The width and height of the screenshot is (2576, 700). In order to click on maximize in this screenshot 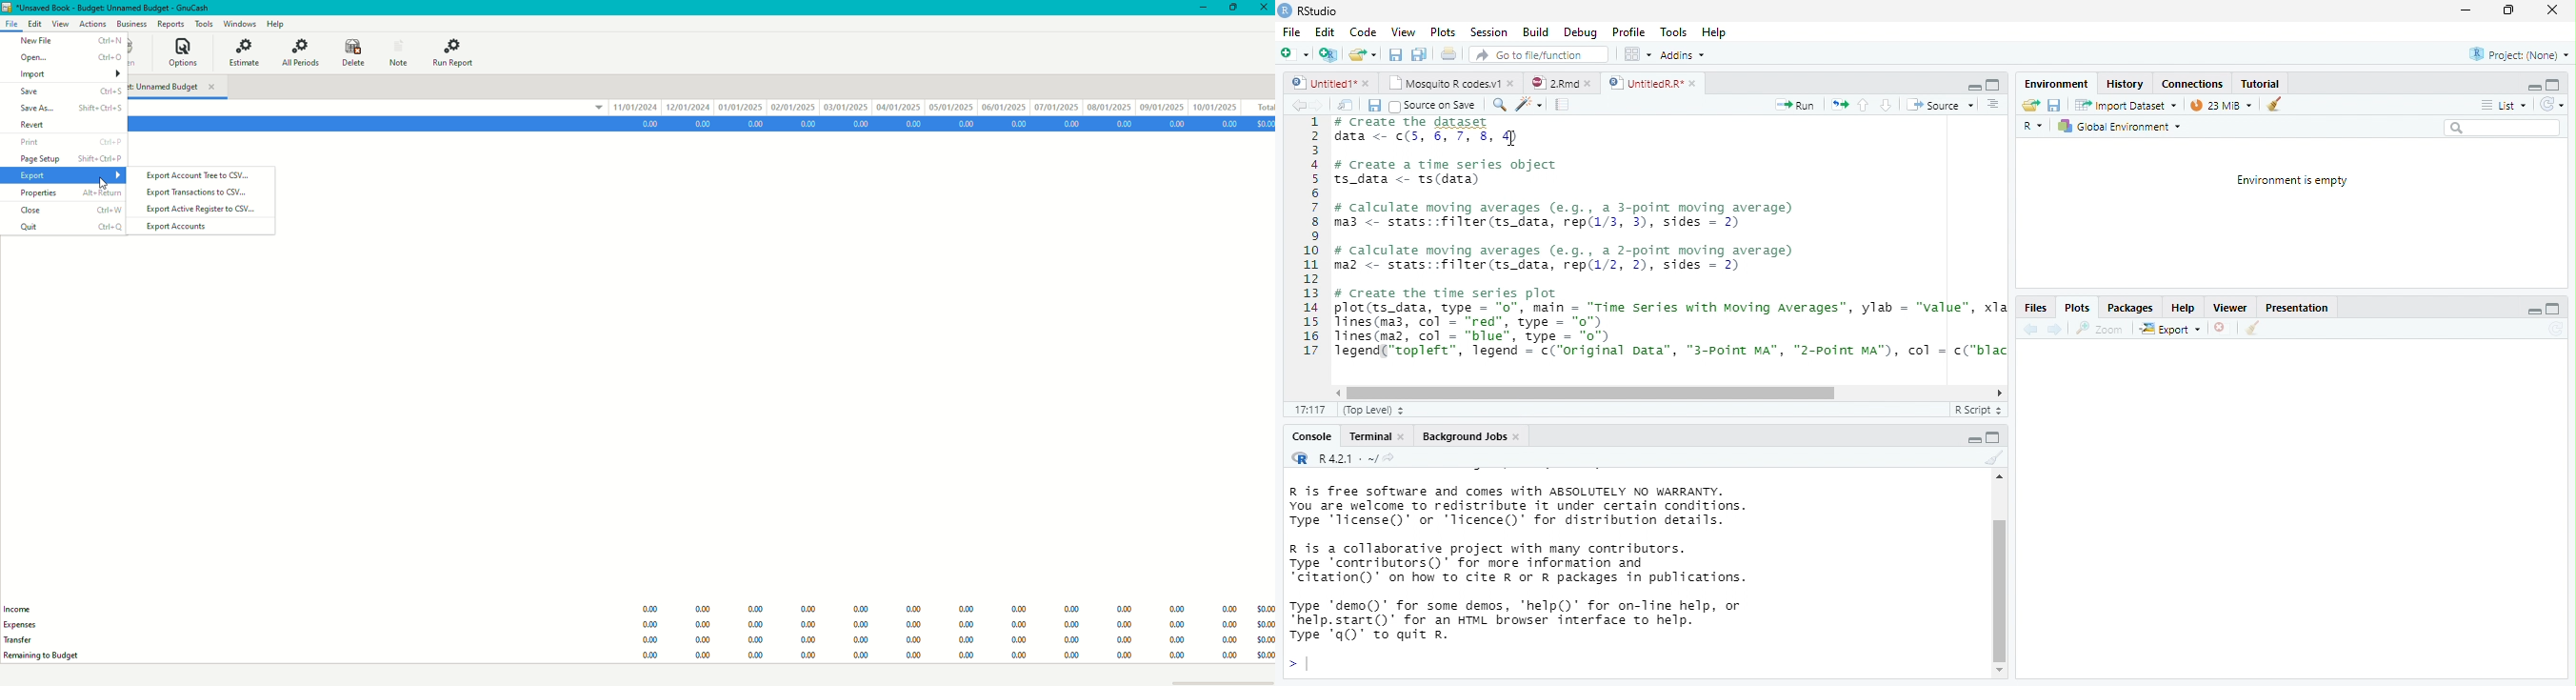, I will do `click(2553, 84)`.